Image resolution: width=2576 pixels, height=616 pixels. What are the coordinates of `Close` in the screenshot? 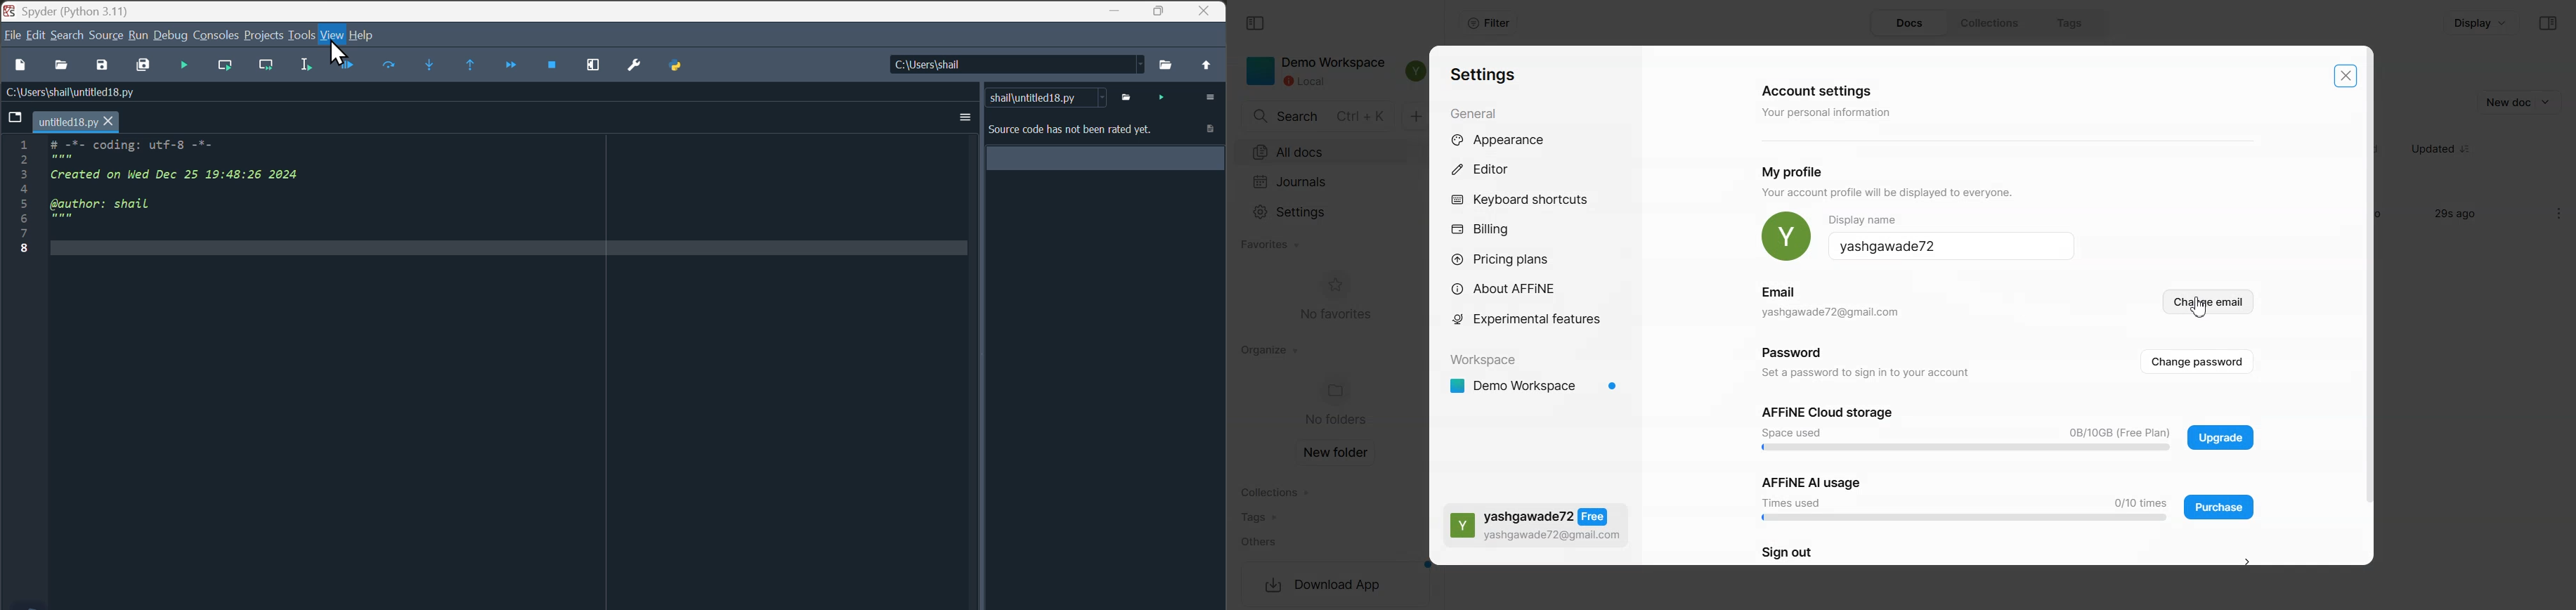 It's located at (2343, 77).